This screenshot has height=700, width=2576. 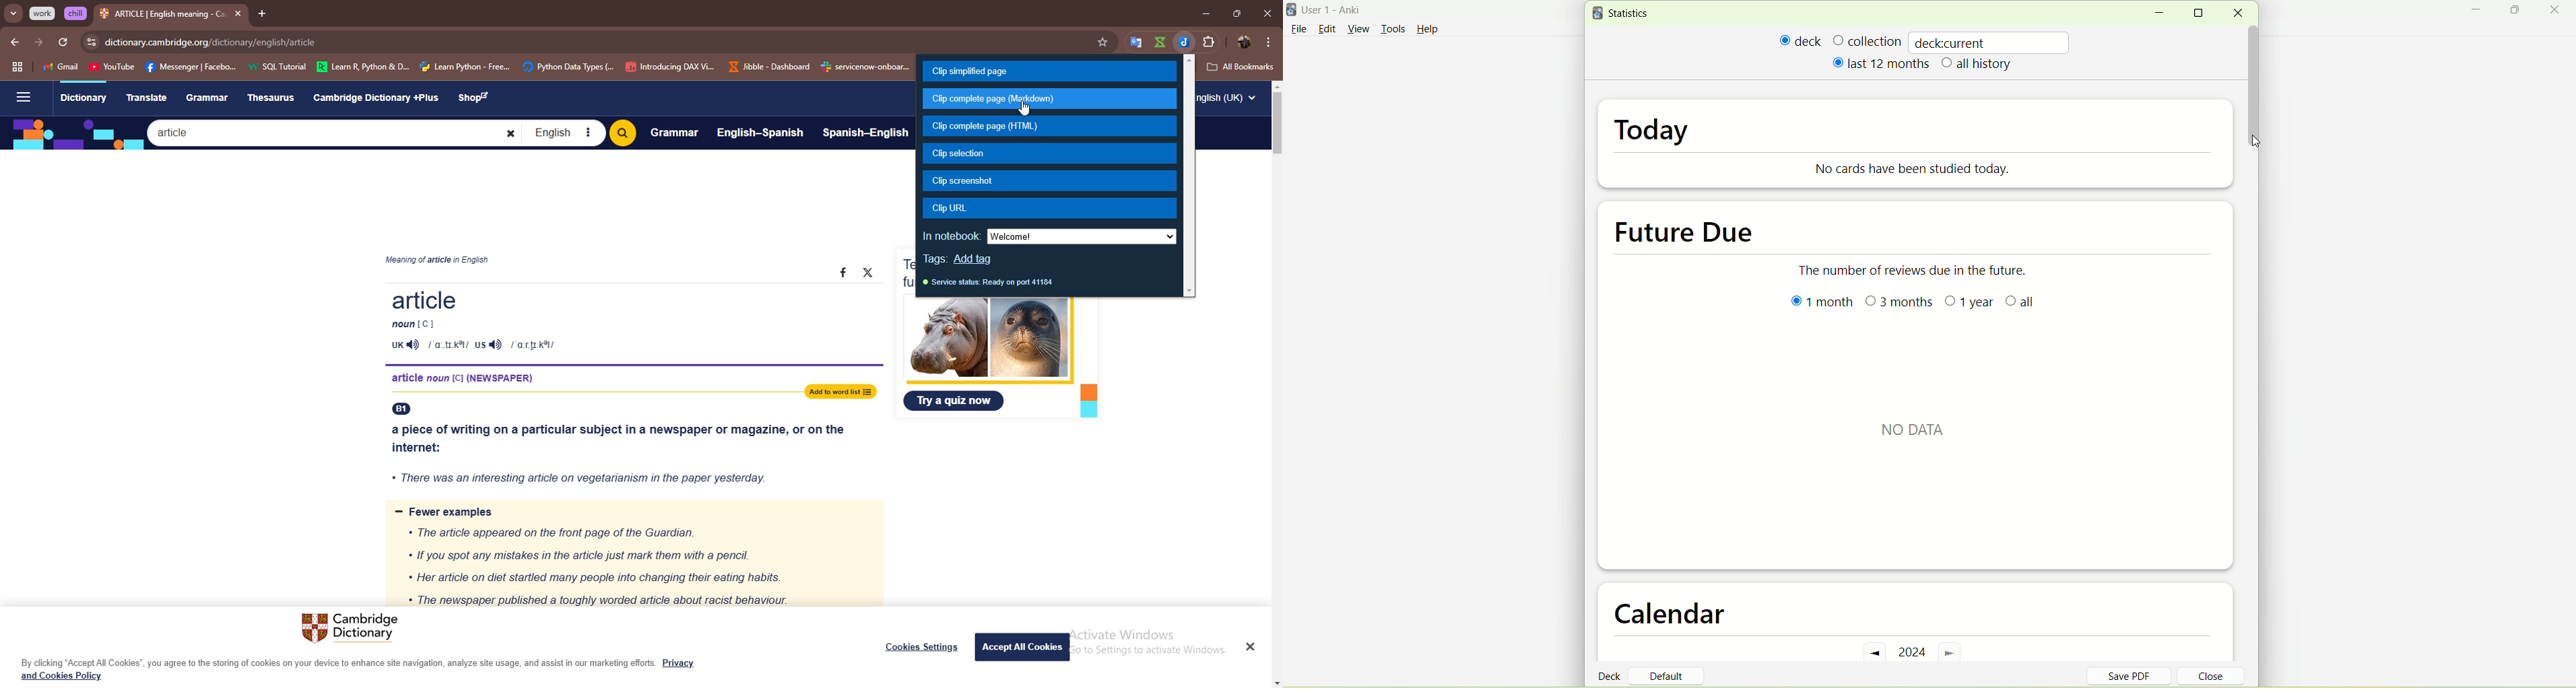 I want to click on cursor, so click(x=2258, y=141).